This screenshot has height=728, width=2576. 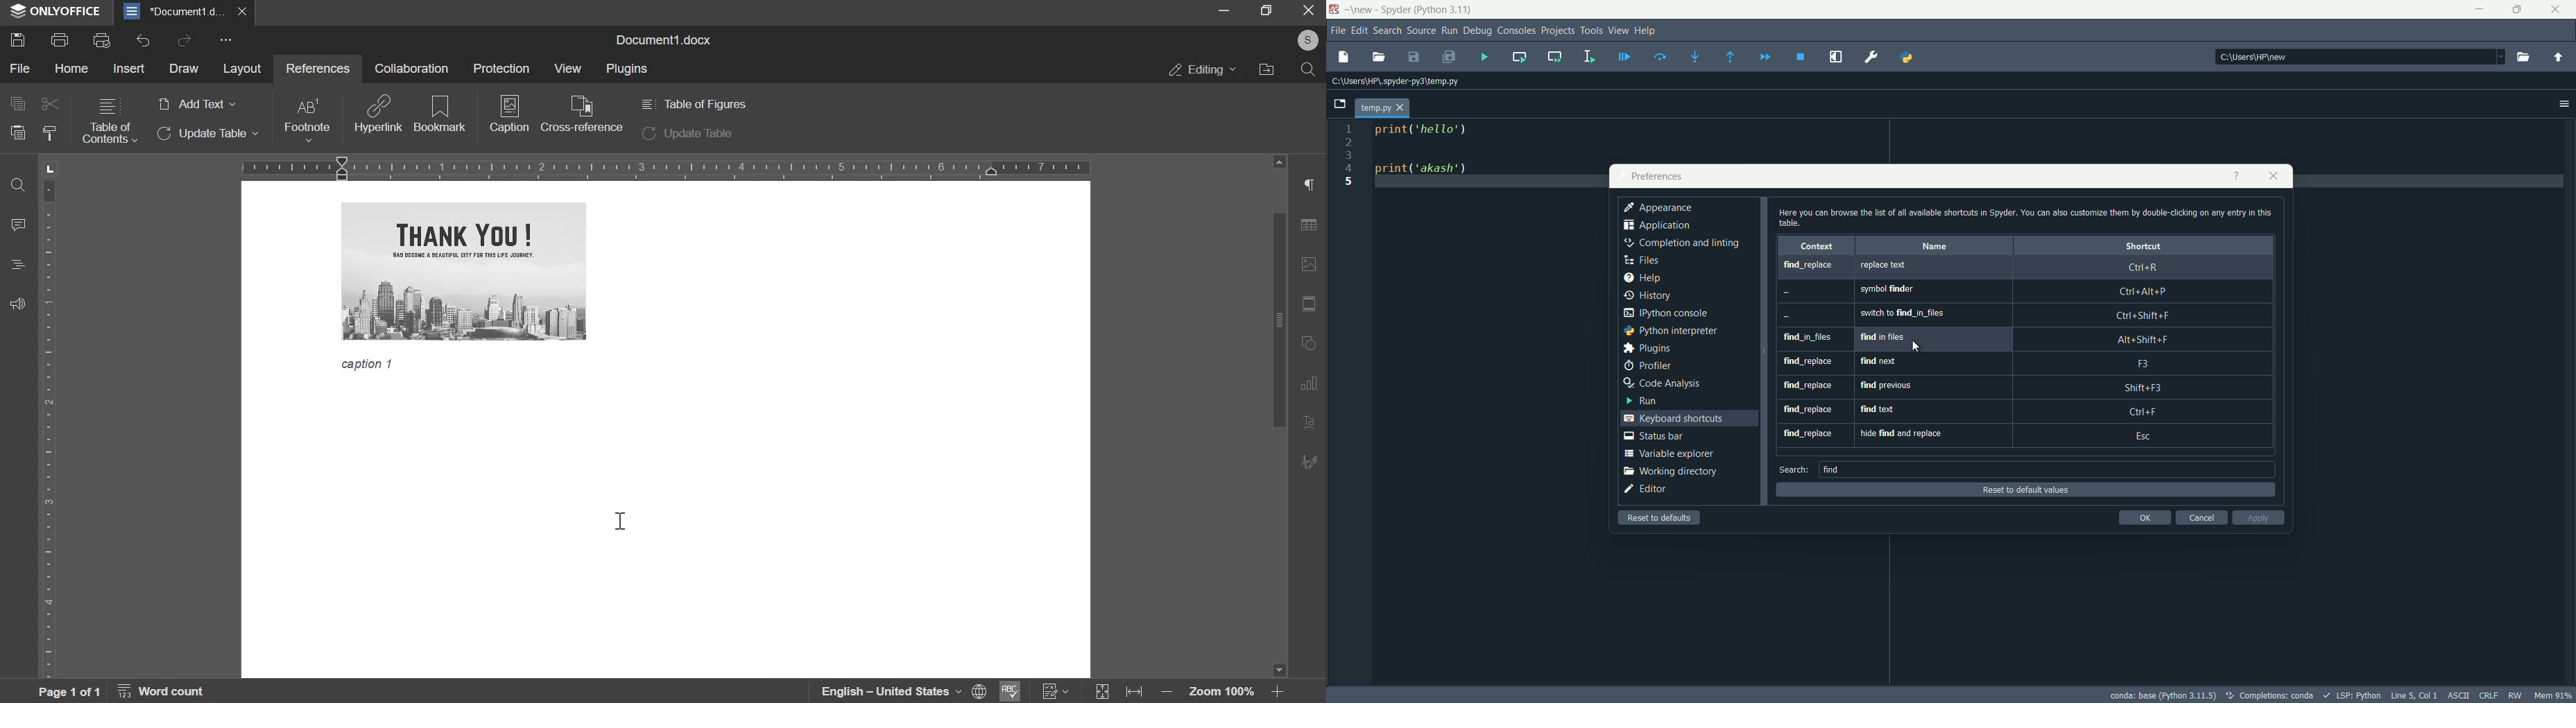 I want to click on image, so click(x=464, y=271).